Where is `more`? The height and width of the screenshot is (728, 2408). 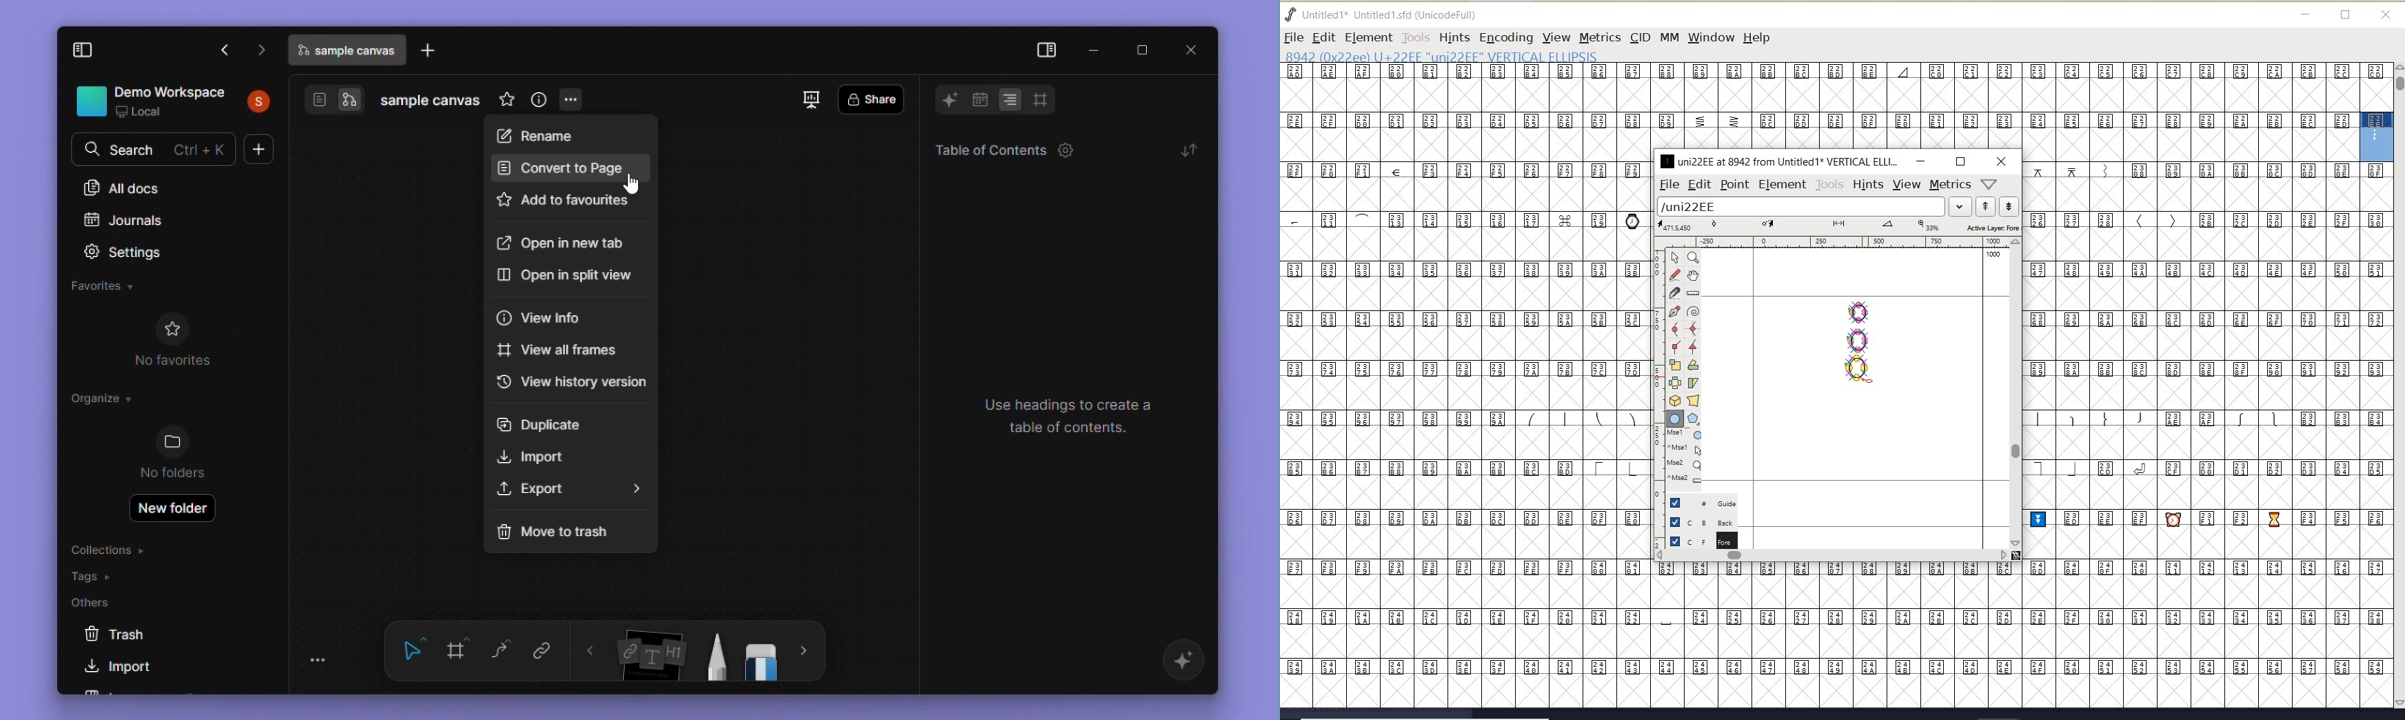 more is located at coordinates (805, 653).